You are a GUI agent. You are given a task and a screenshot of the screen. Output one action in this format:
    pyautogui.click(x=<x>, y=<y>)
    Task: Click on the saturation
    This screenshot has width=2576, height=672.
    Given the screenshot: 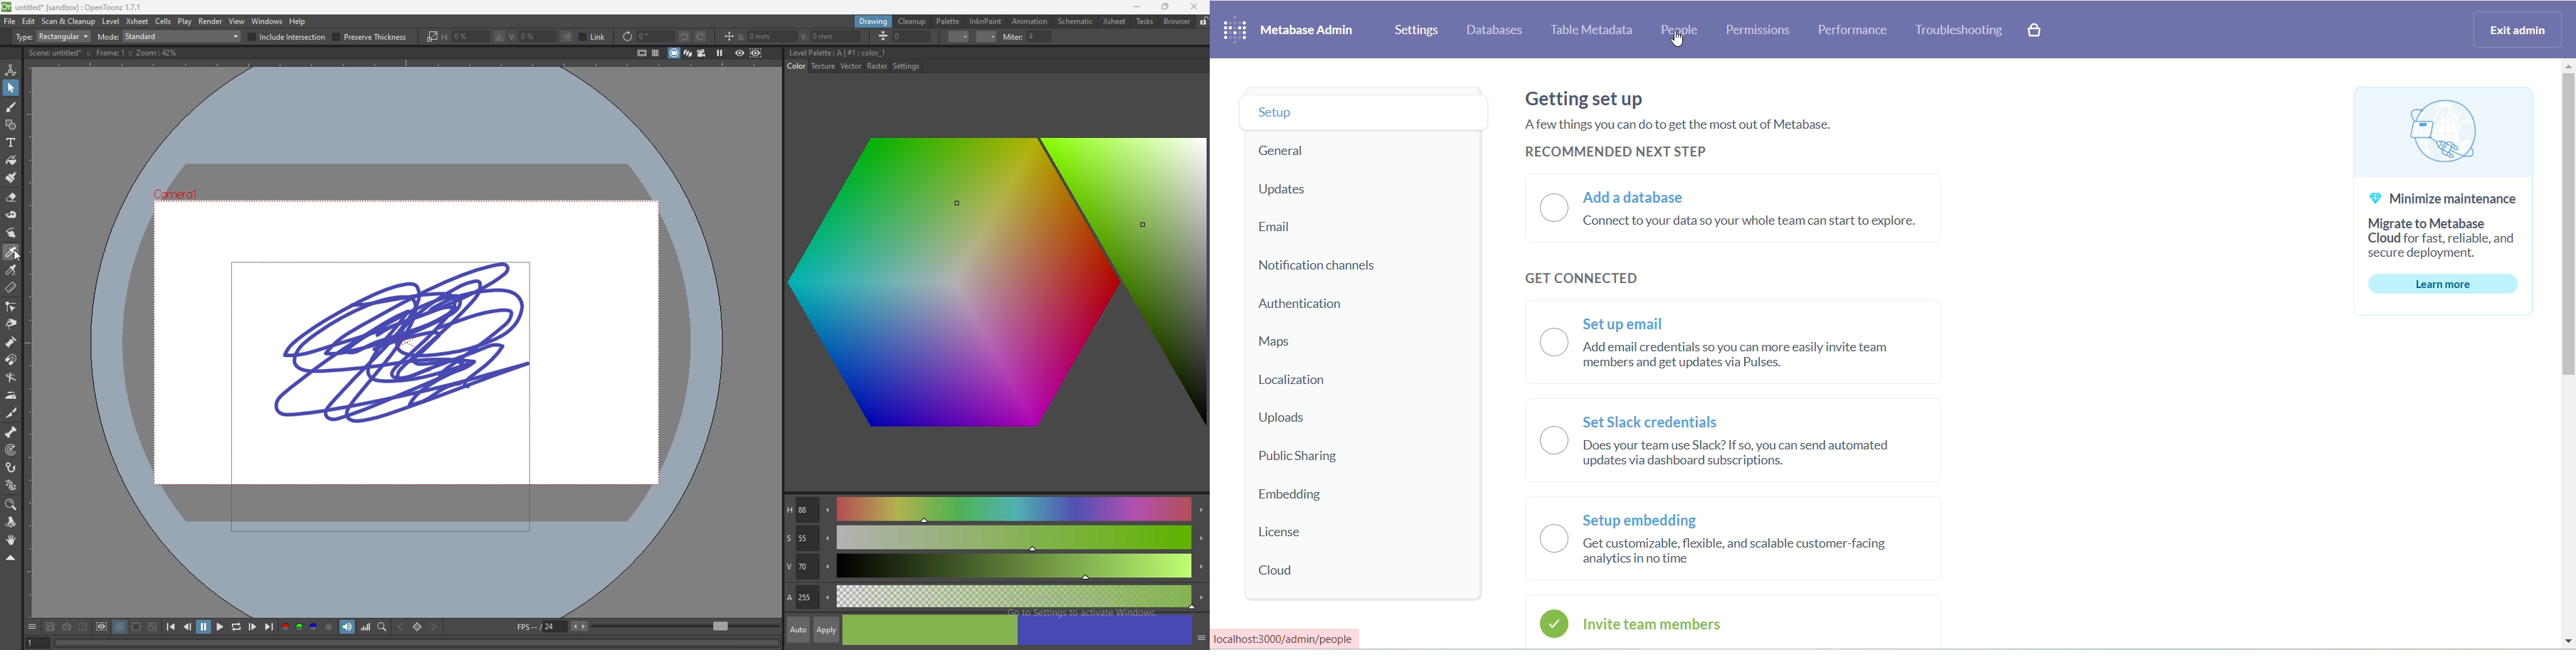 What is the action you would take?
    pyautogui.click(x=996, y=539)
    